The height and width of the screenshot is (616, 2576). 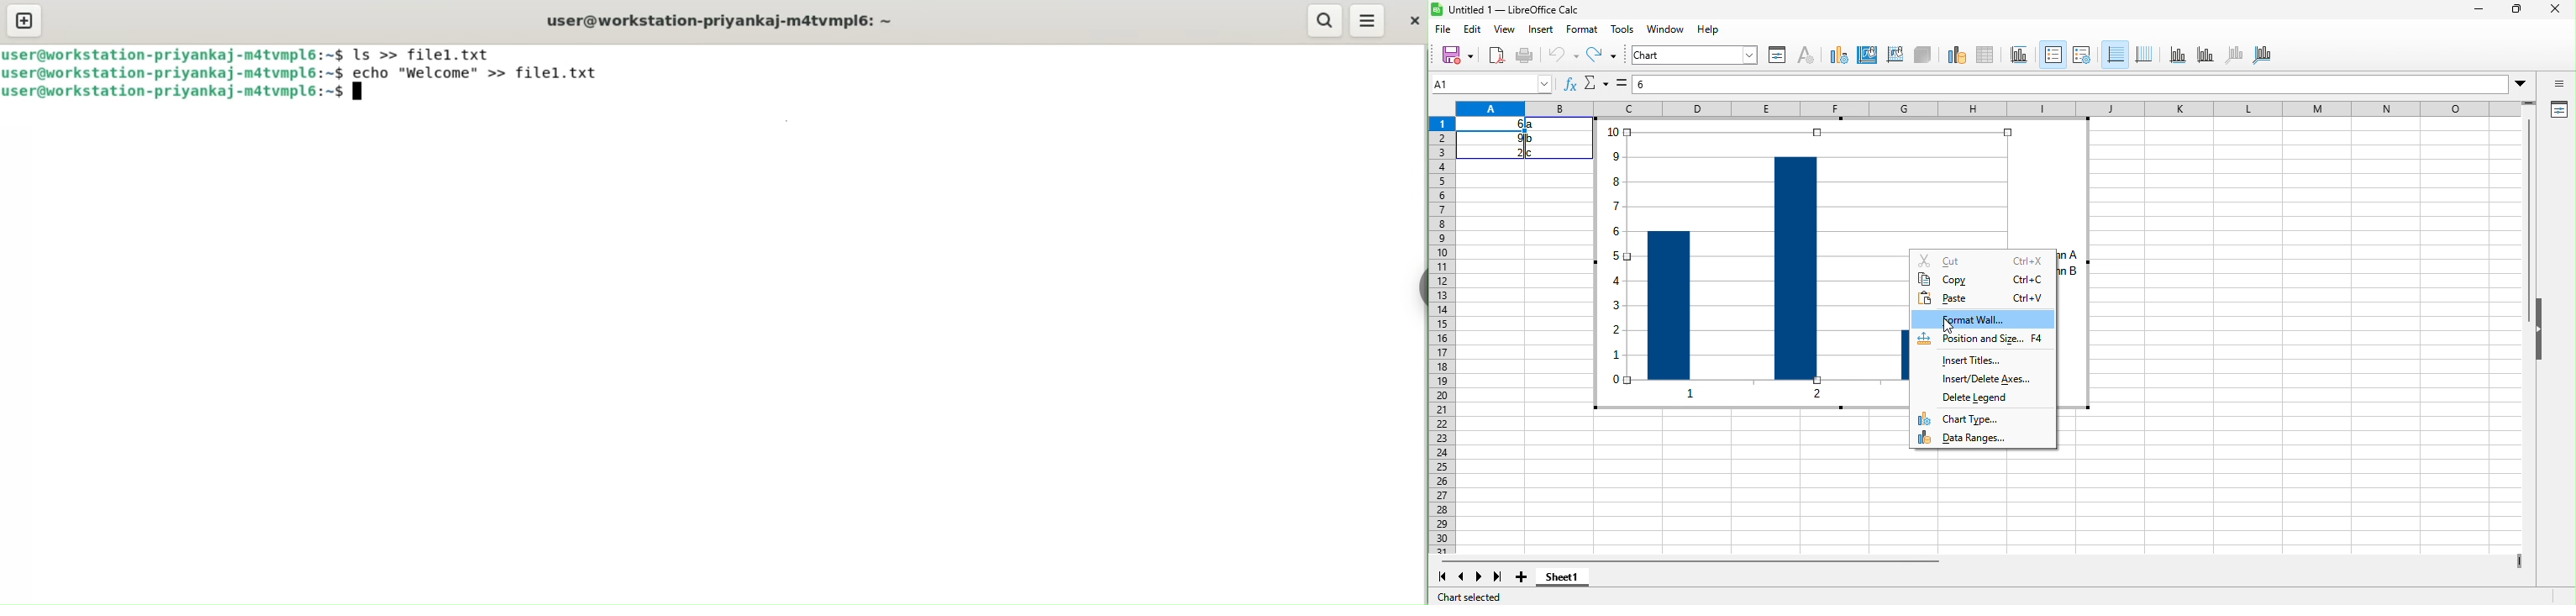 What do you see at coordinates (1980, 398) in the screenshot?
I see `delete legend` at bounding box center [1980, 398].